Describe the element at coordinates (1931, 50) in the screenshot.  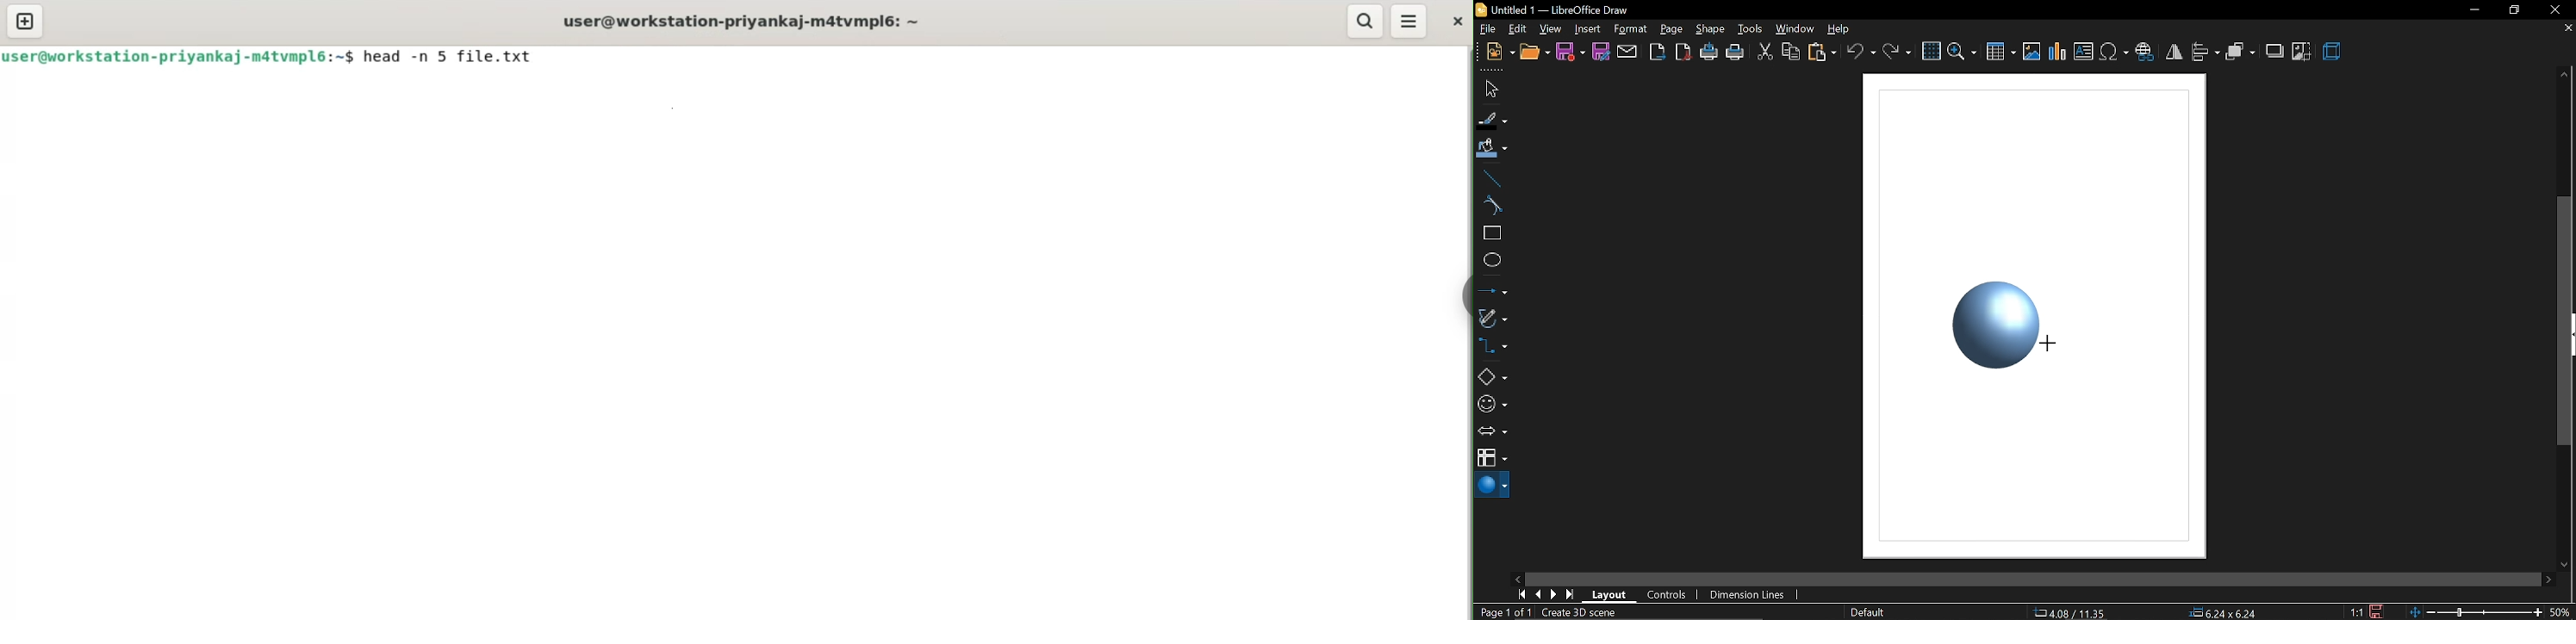
I see `grid` at that location.